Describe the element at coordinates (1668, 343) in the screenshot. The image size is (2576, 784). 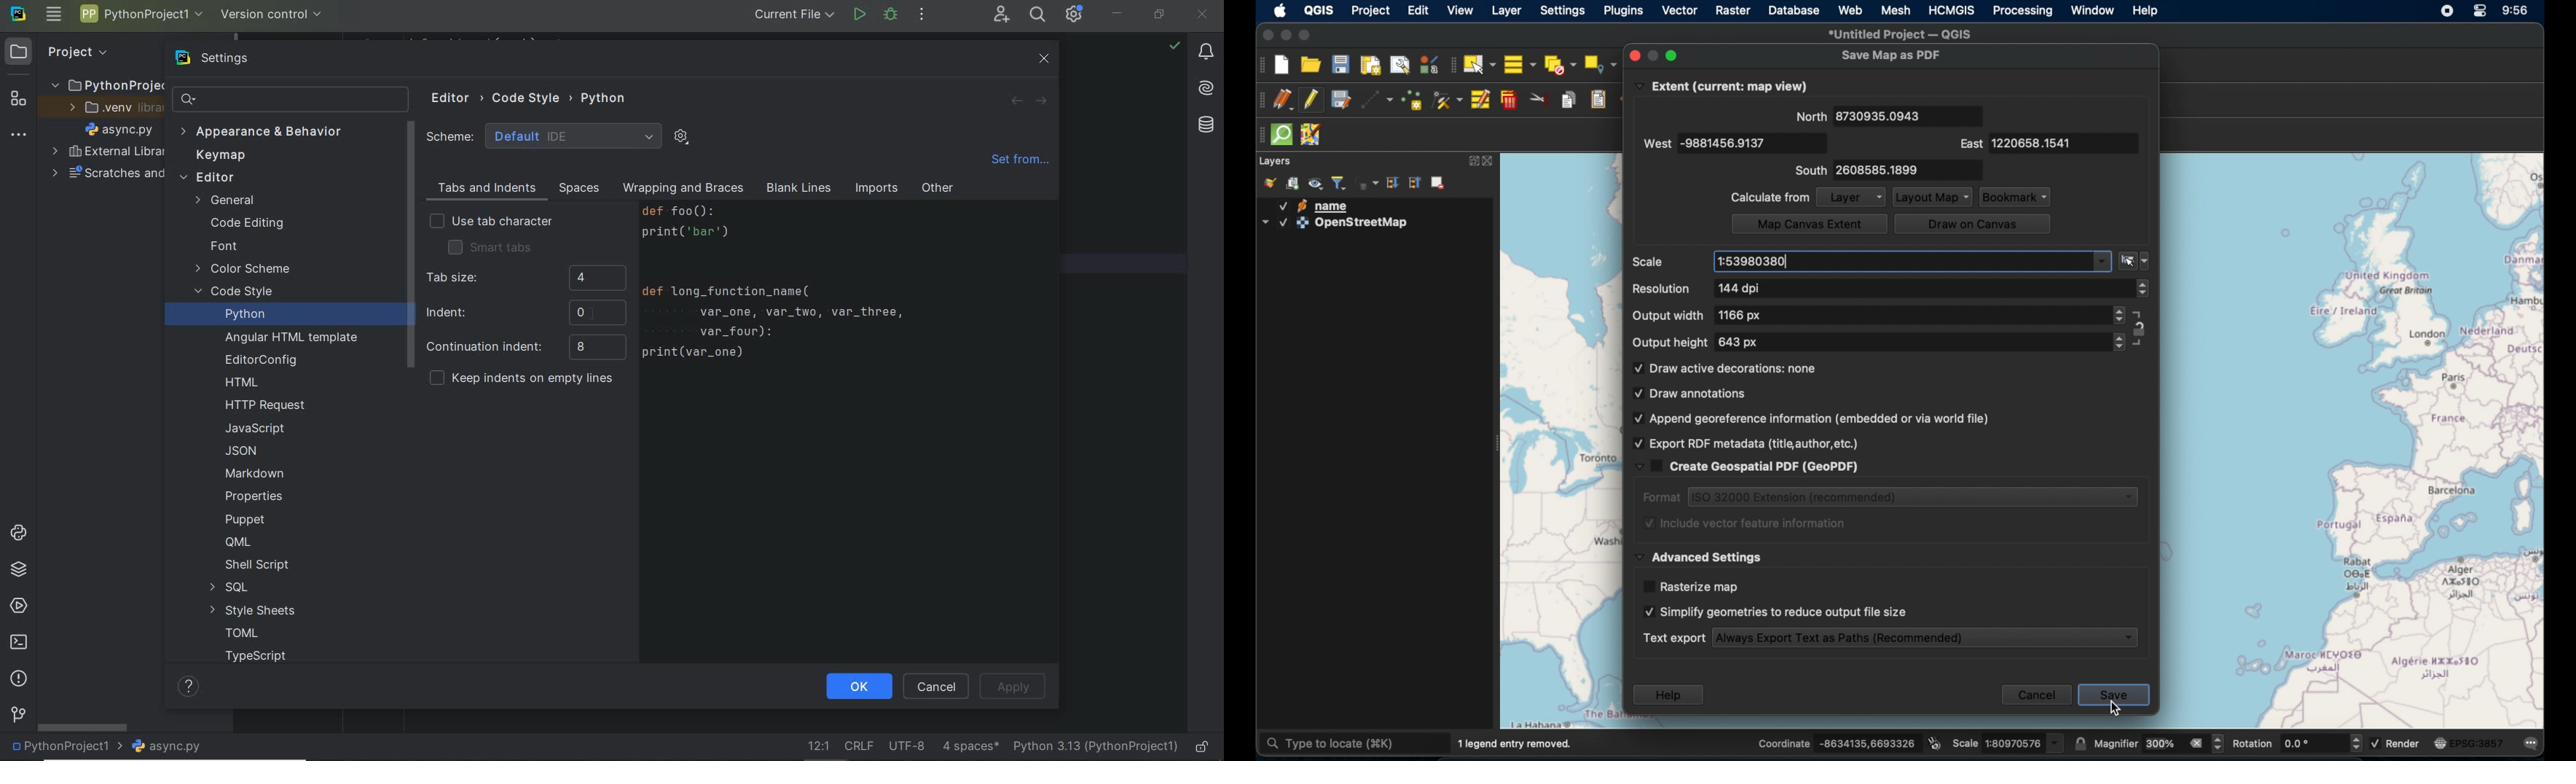
I see `output height` at that location.